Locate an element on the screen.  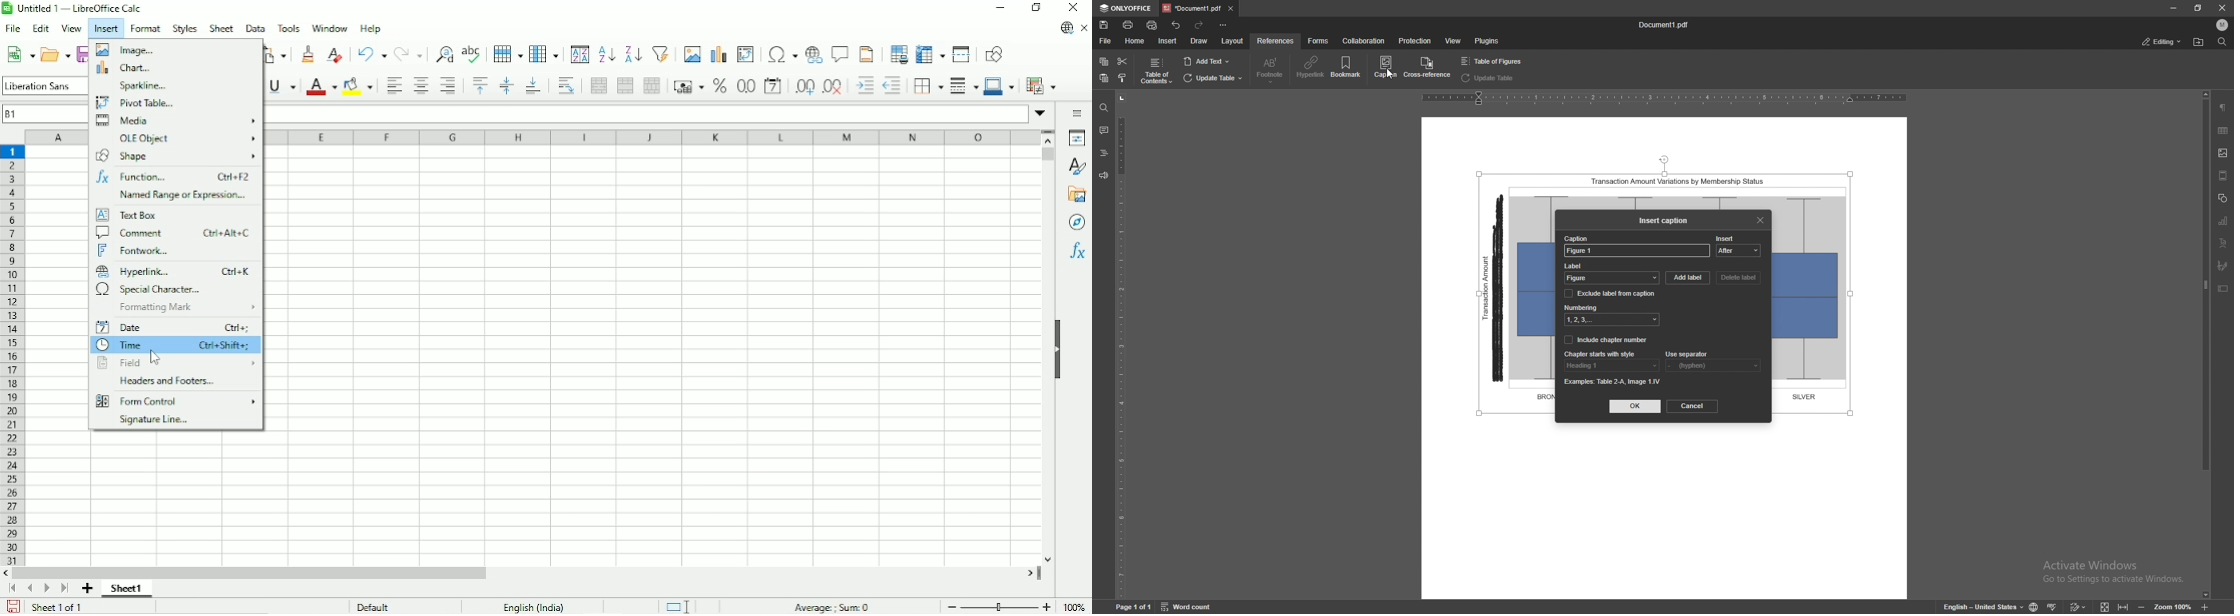
paragraph is located at coordinates (2223, 108).